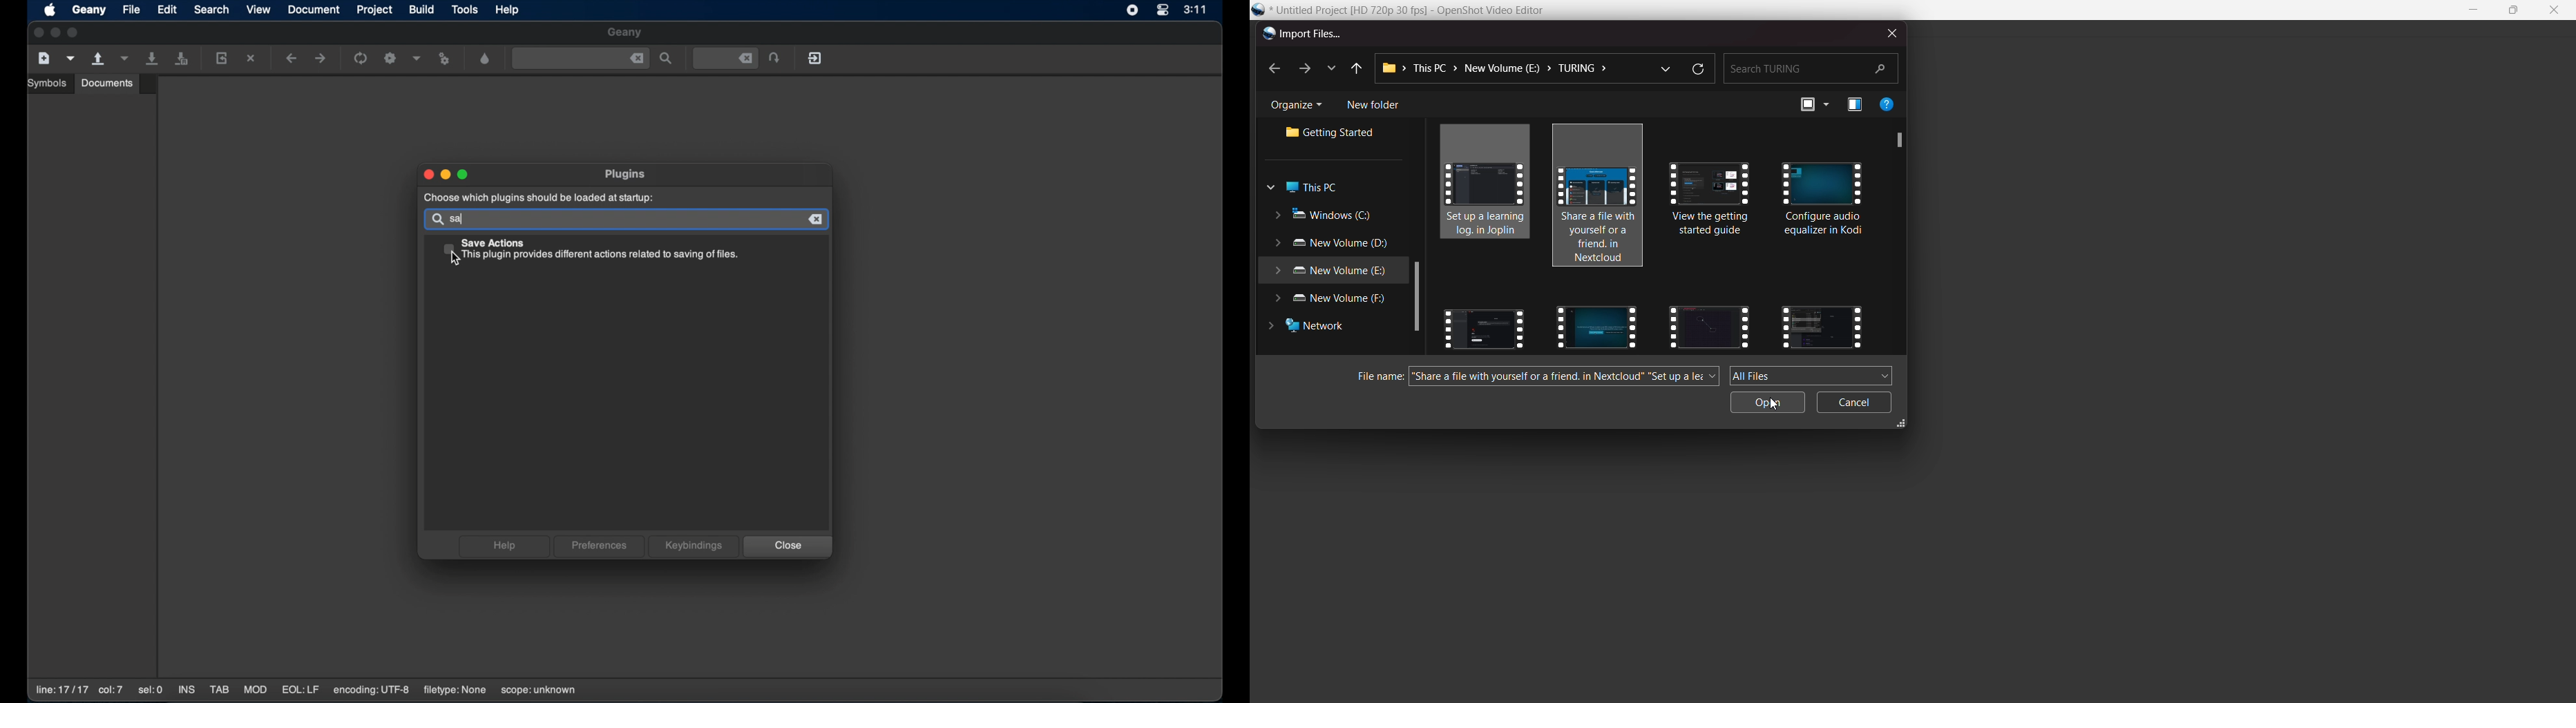 This screenshot has width=2576, height=728. What do you see at coordinates (1824, 202) in the screenshot?
I see `videos` at bounding box center [1824, 202].